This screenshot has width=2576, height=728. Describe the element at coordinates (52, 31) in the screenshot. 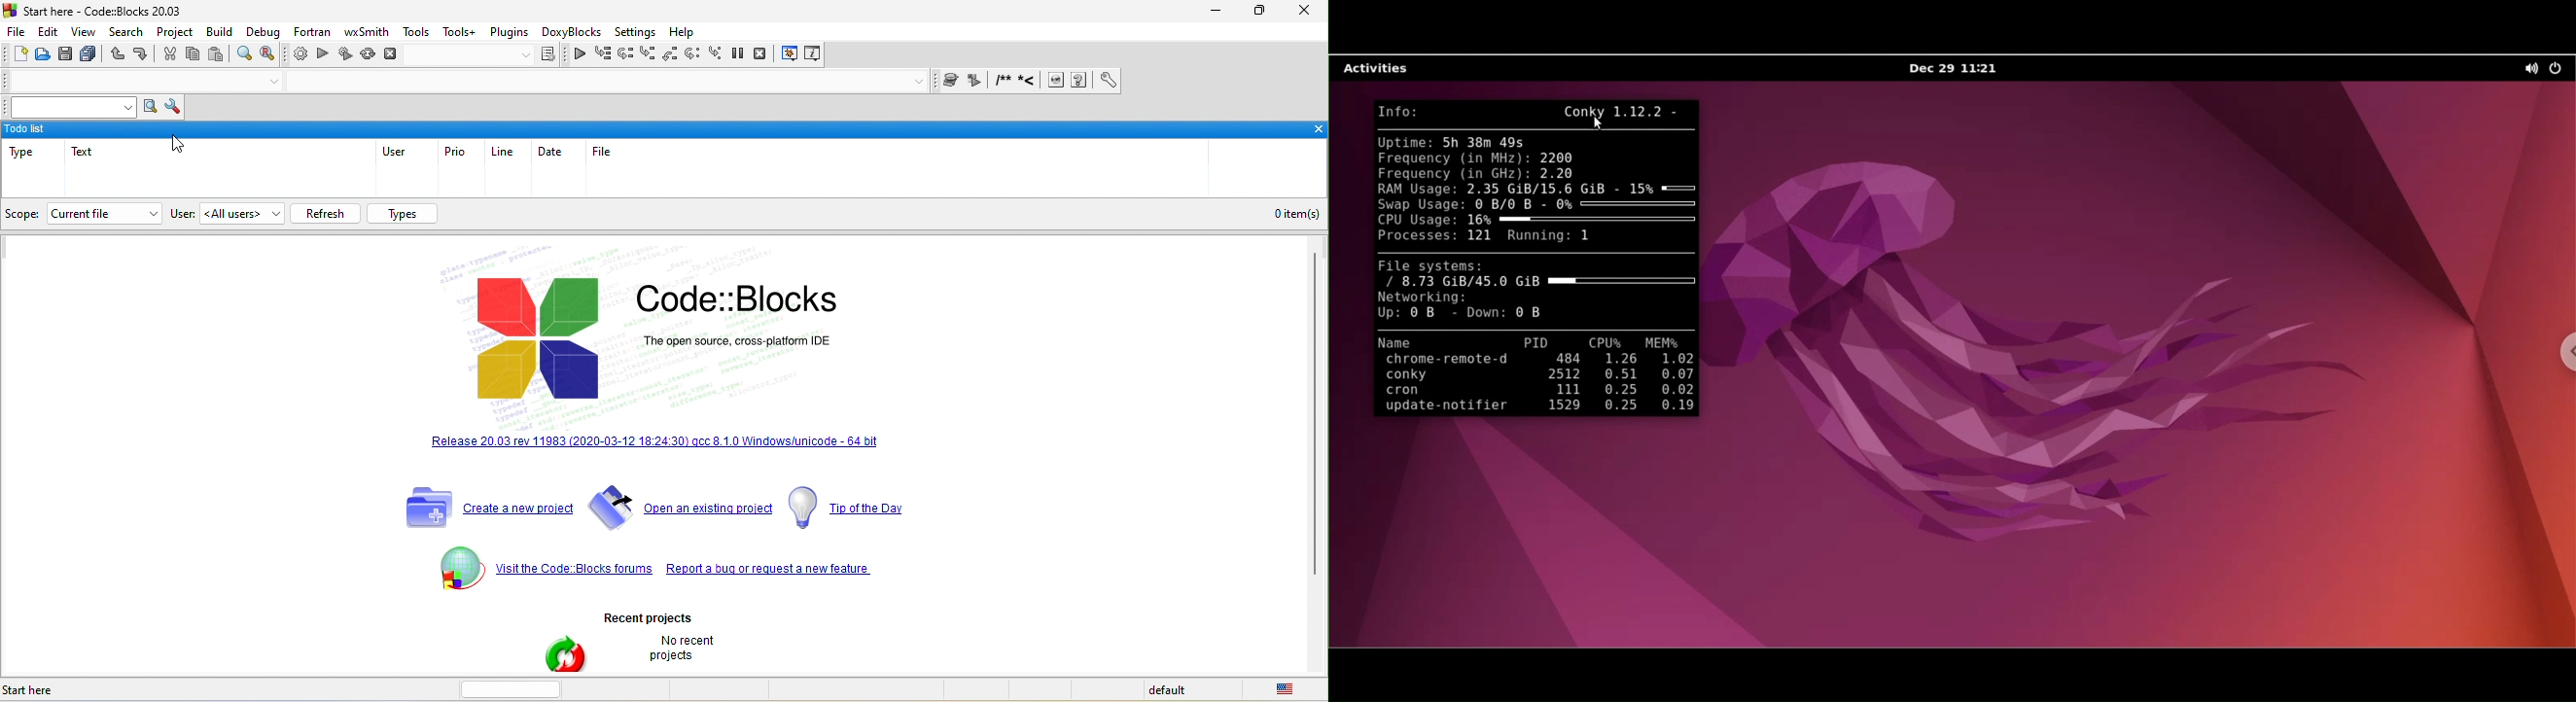

I see `edit` at that location.